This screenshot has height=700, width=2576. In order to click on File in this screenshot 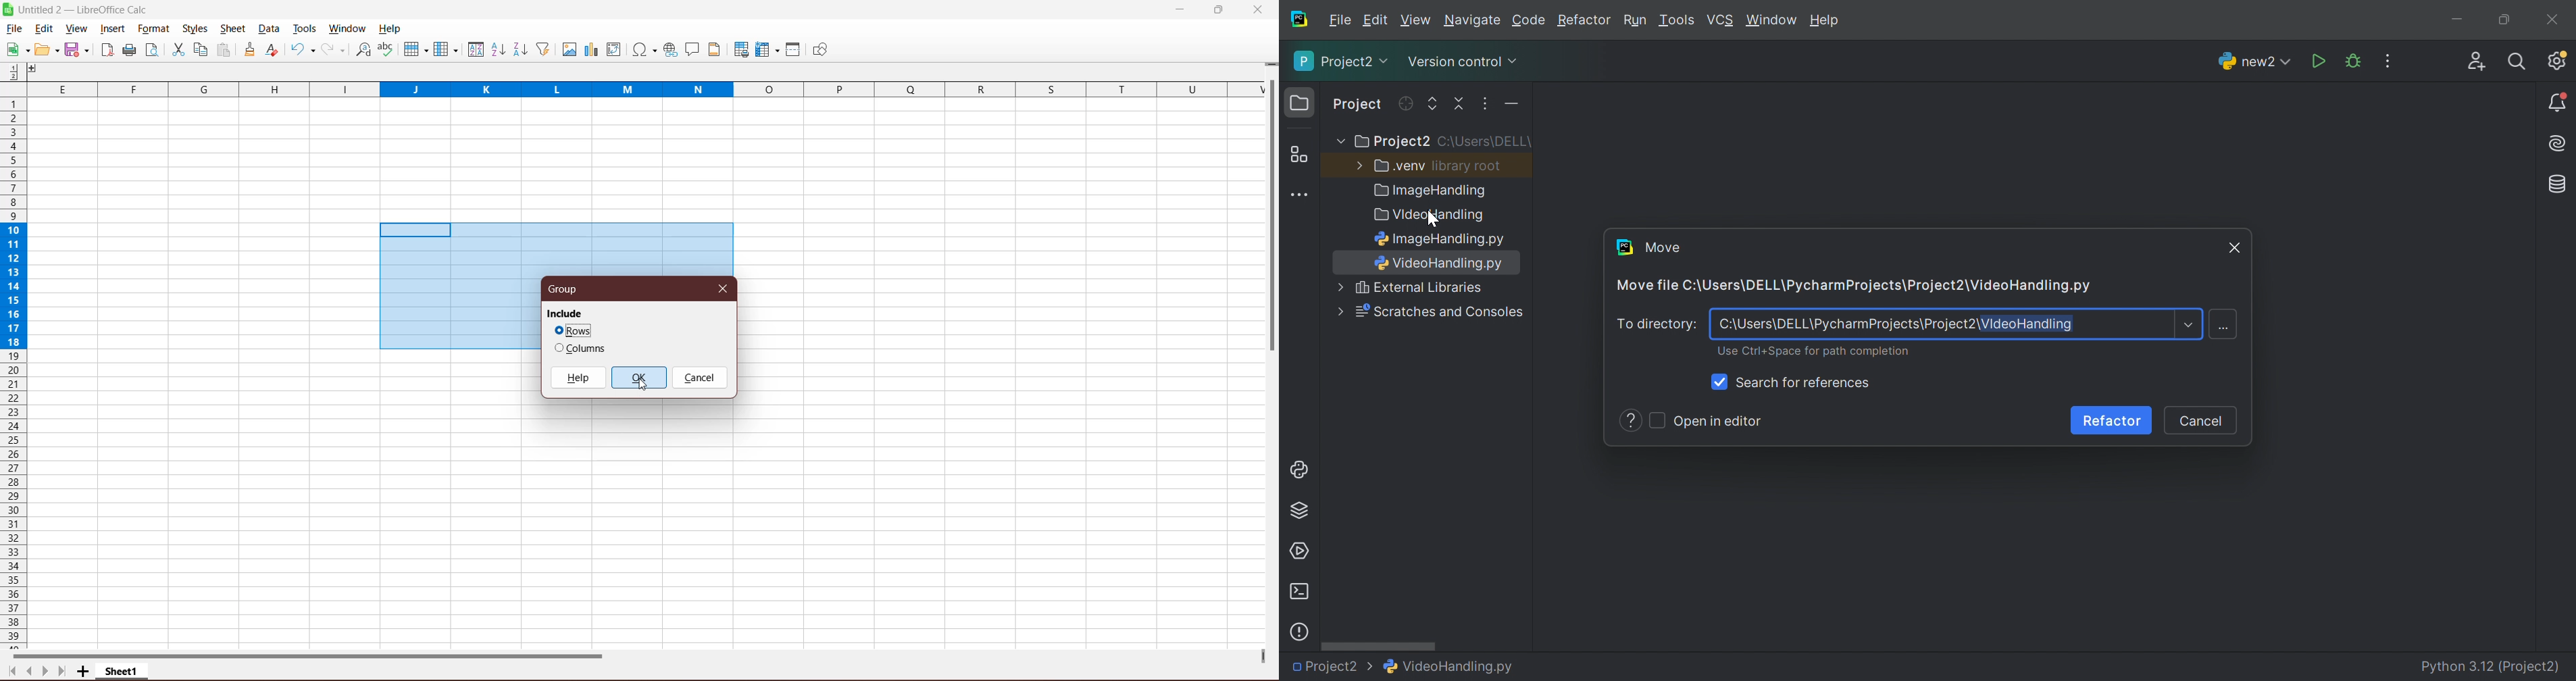, I will do `click(1340, 20)`.